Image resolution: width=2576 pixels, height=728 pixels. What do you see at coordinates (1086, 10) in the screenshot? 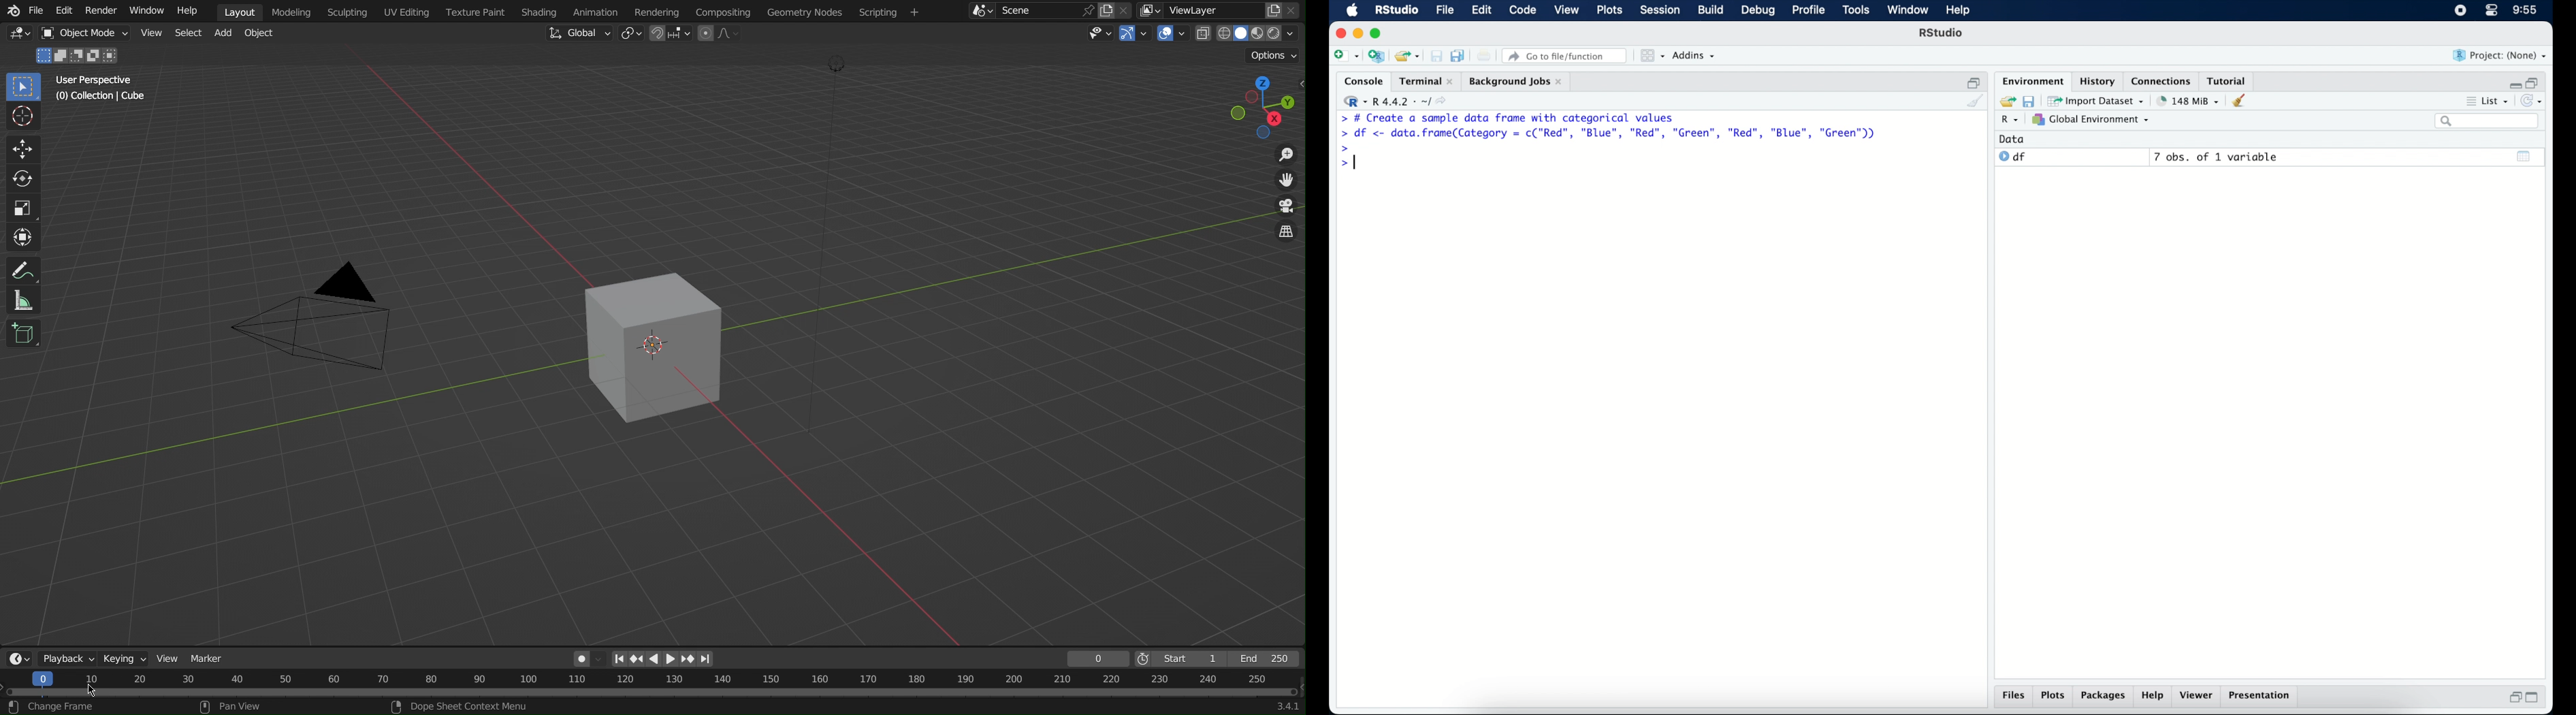
I see `pin` at bounding box center [1086, 10].